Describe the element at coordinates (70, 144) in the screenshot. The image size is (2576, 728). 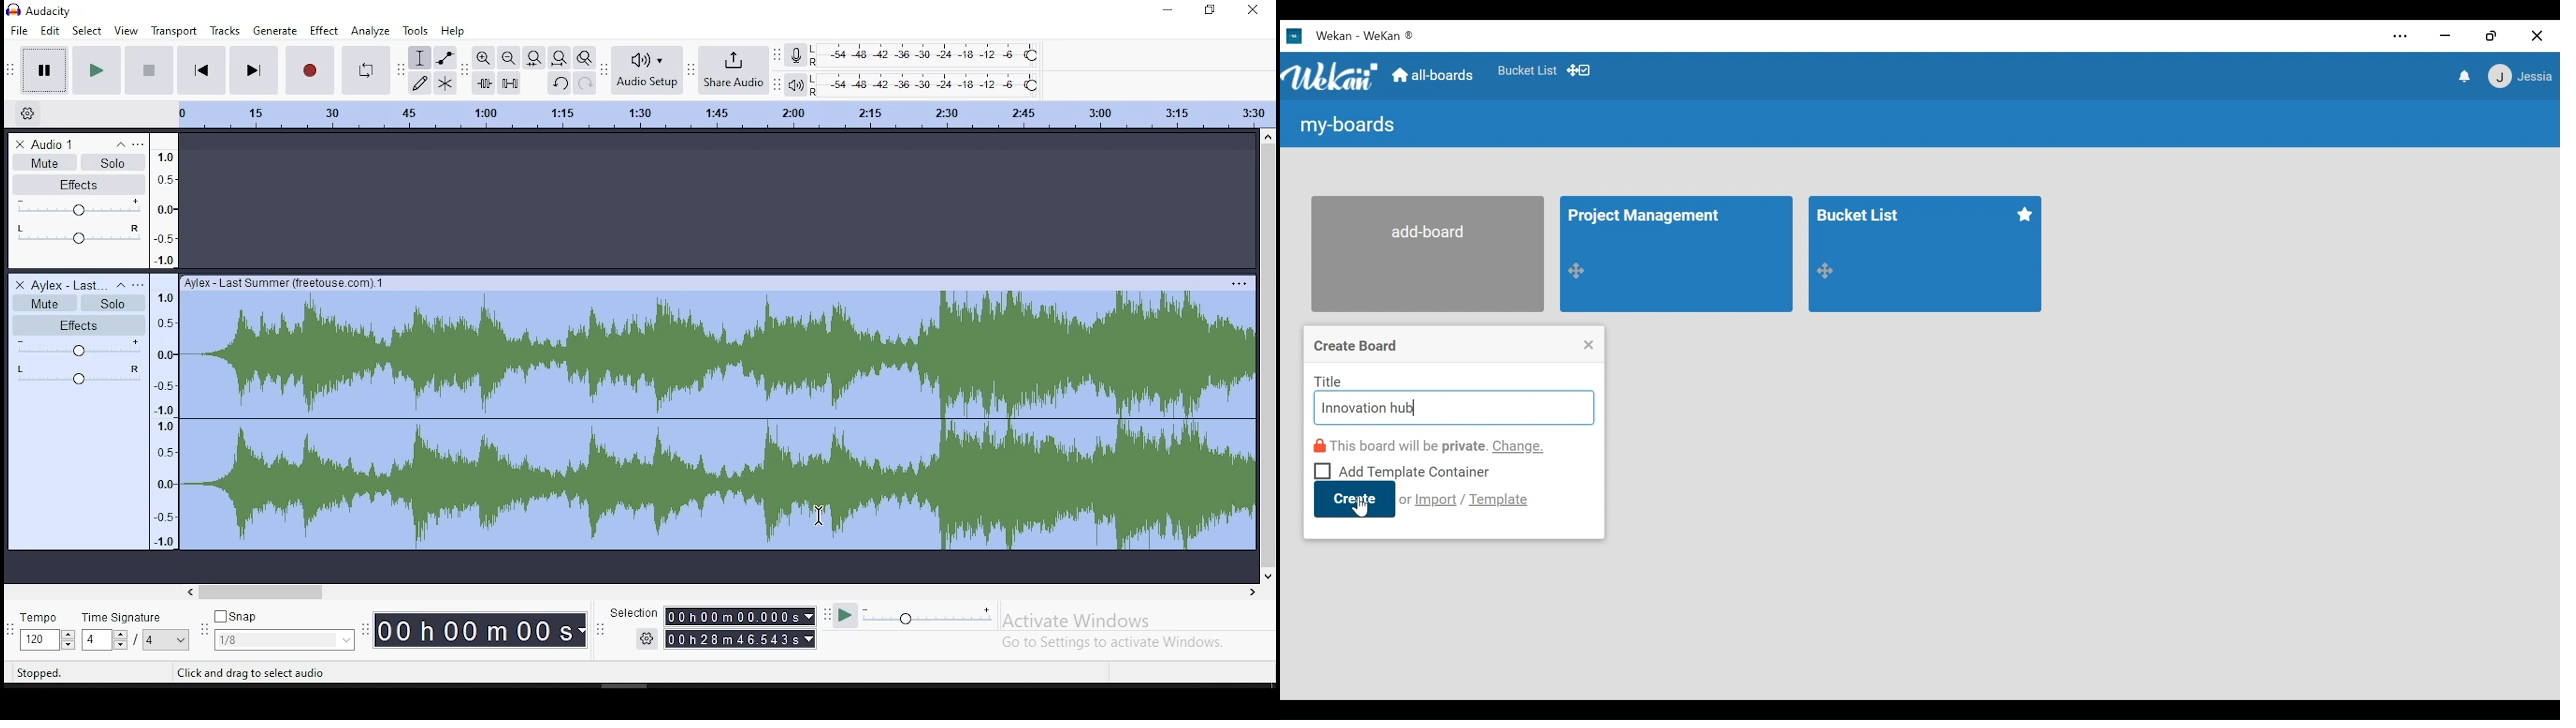
I see `audio track name` at that location.